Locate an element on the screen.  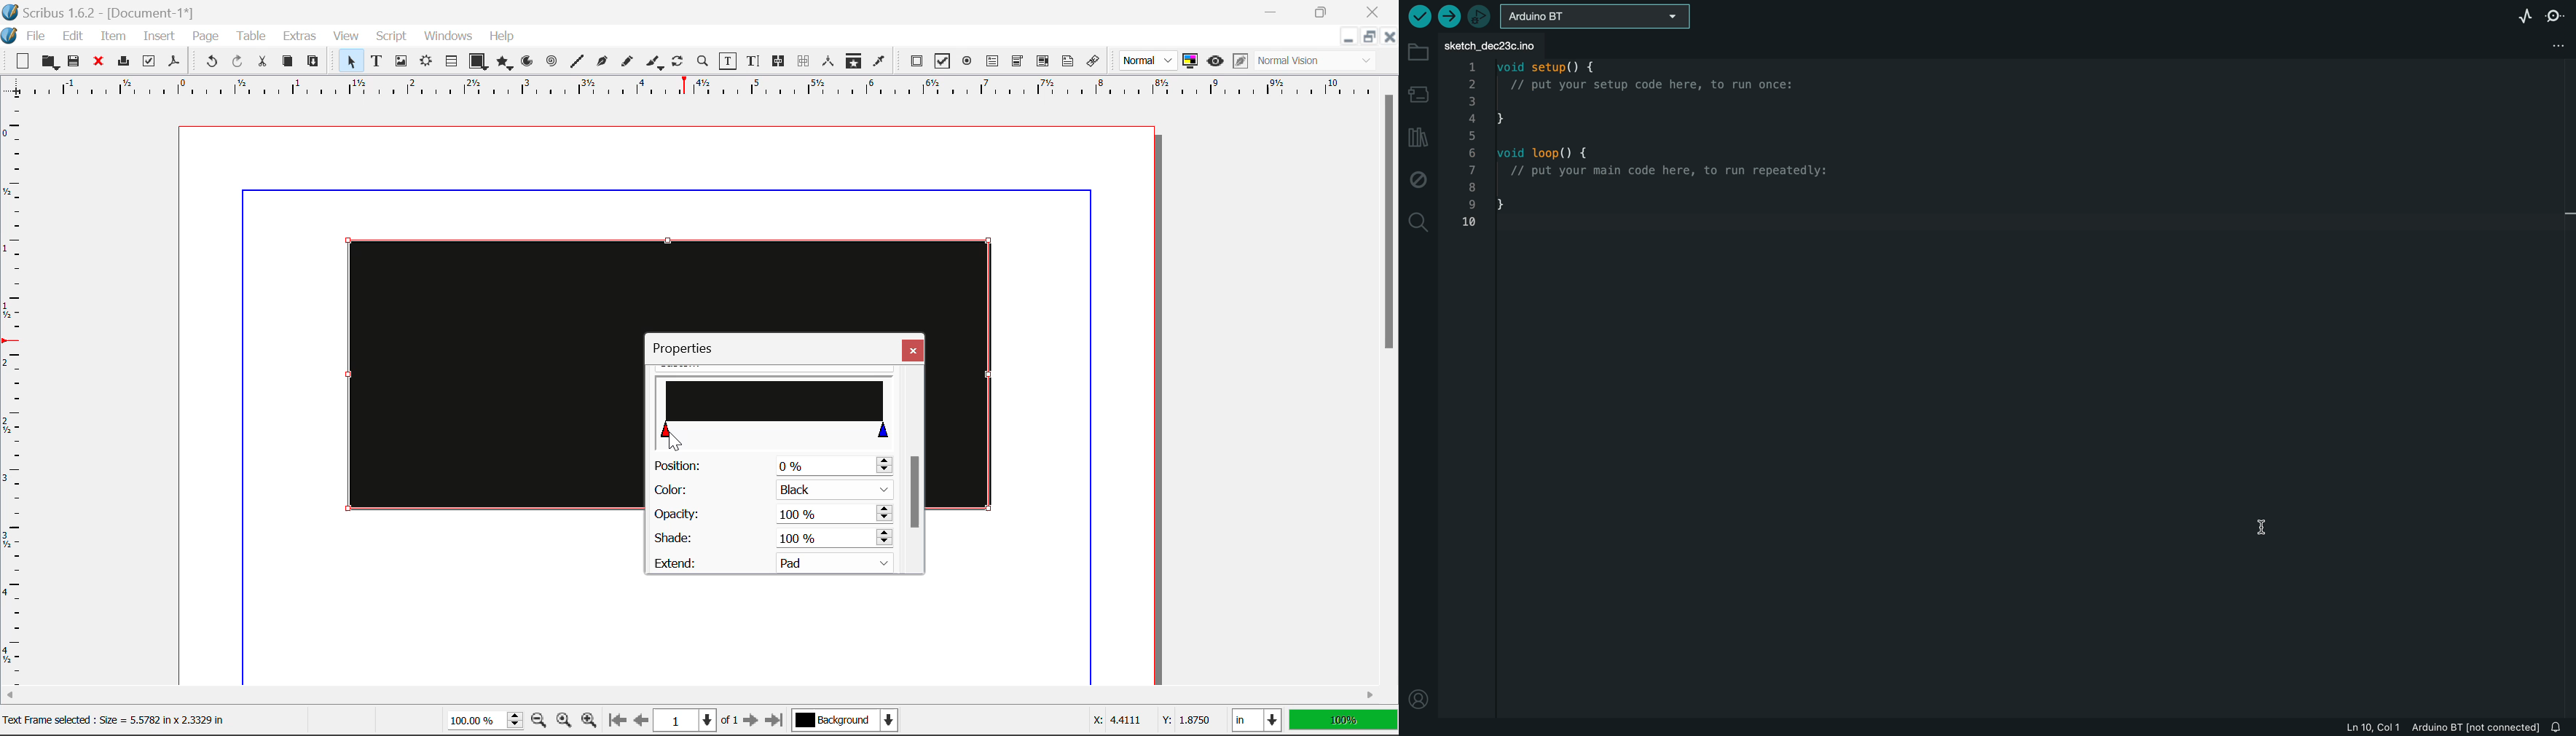
Tables is located at coordinates (451, 63).